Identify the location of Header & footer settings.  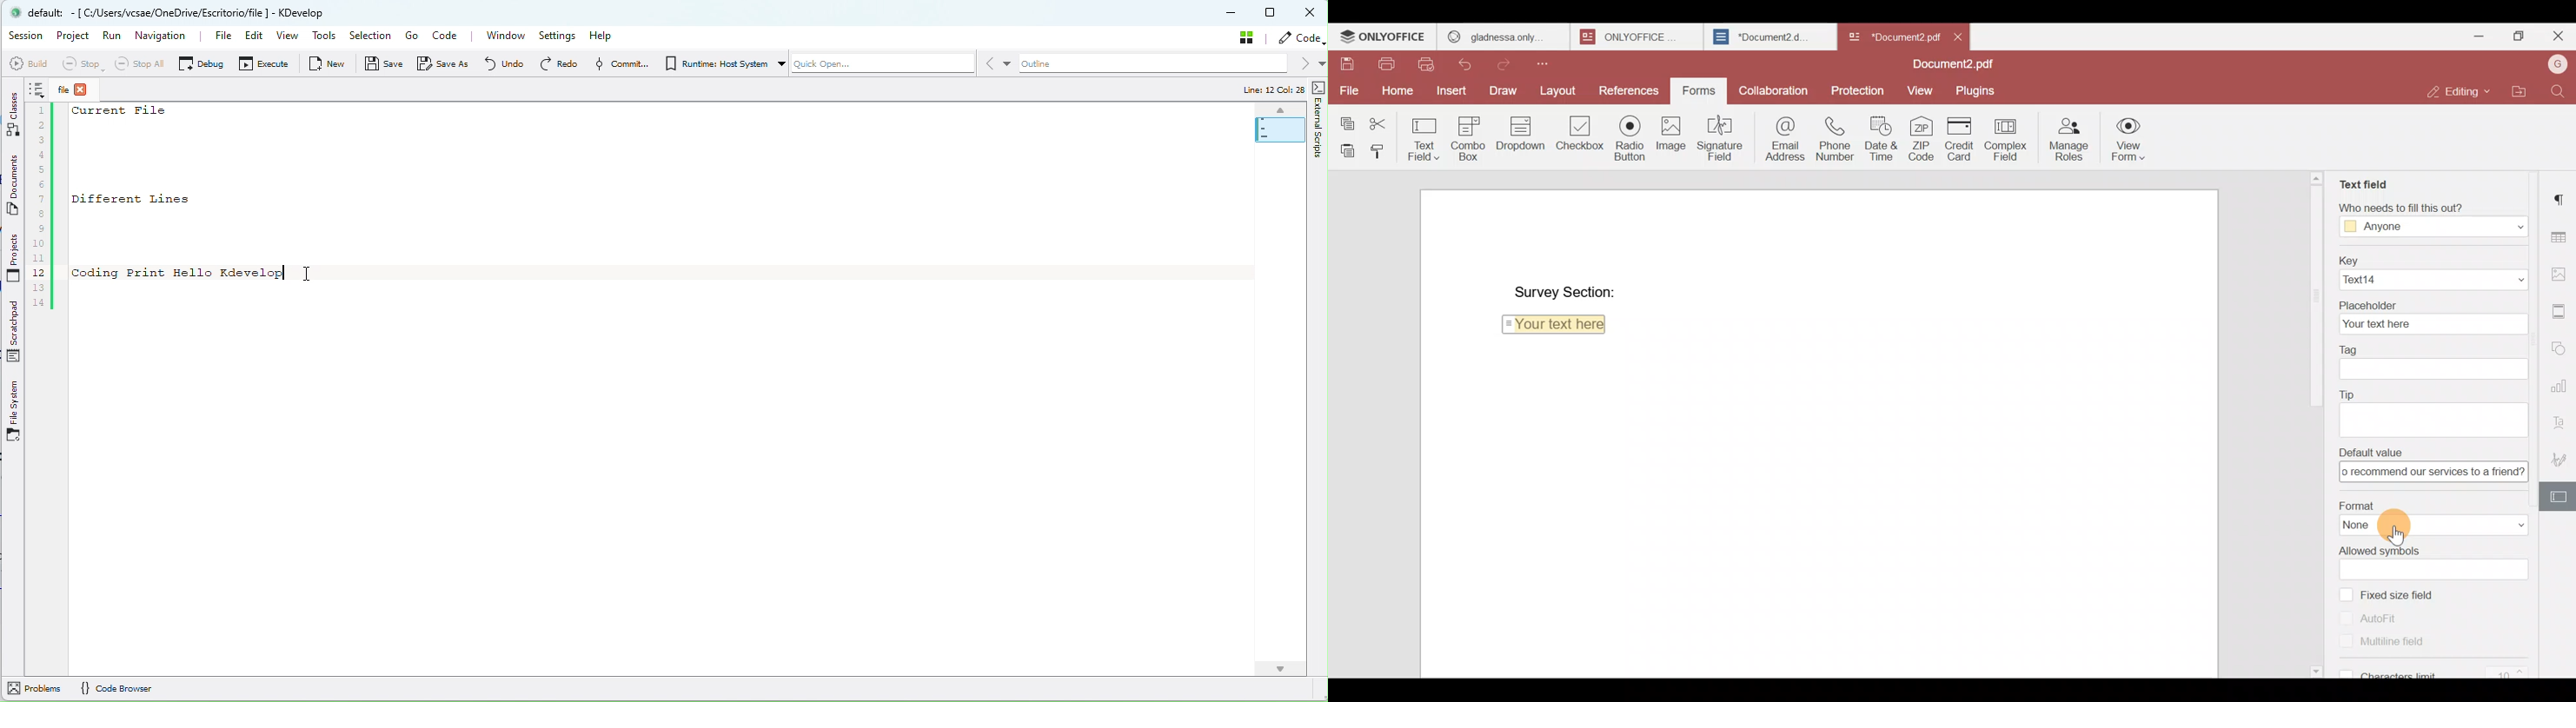
(2561, 315).